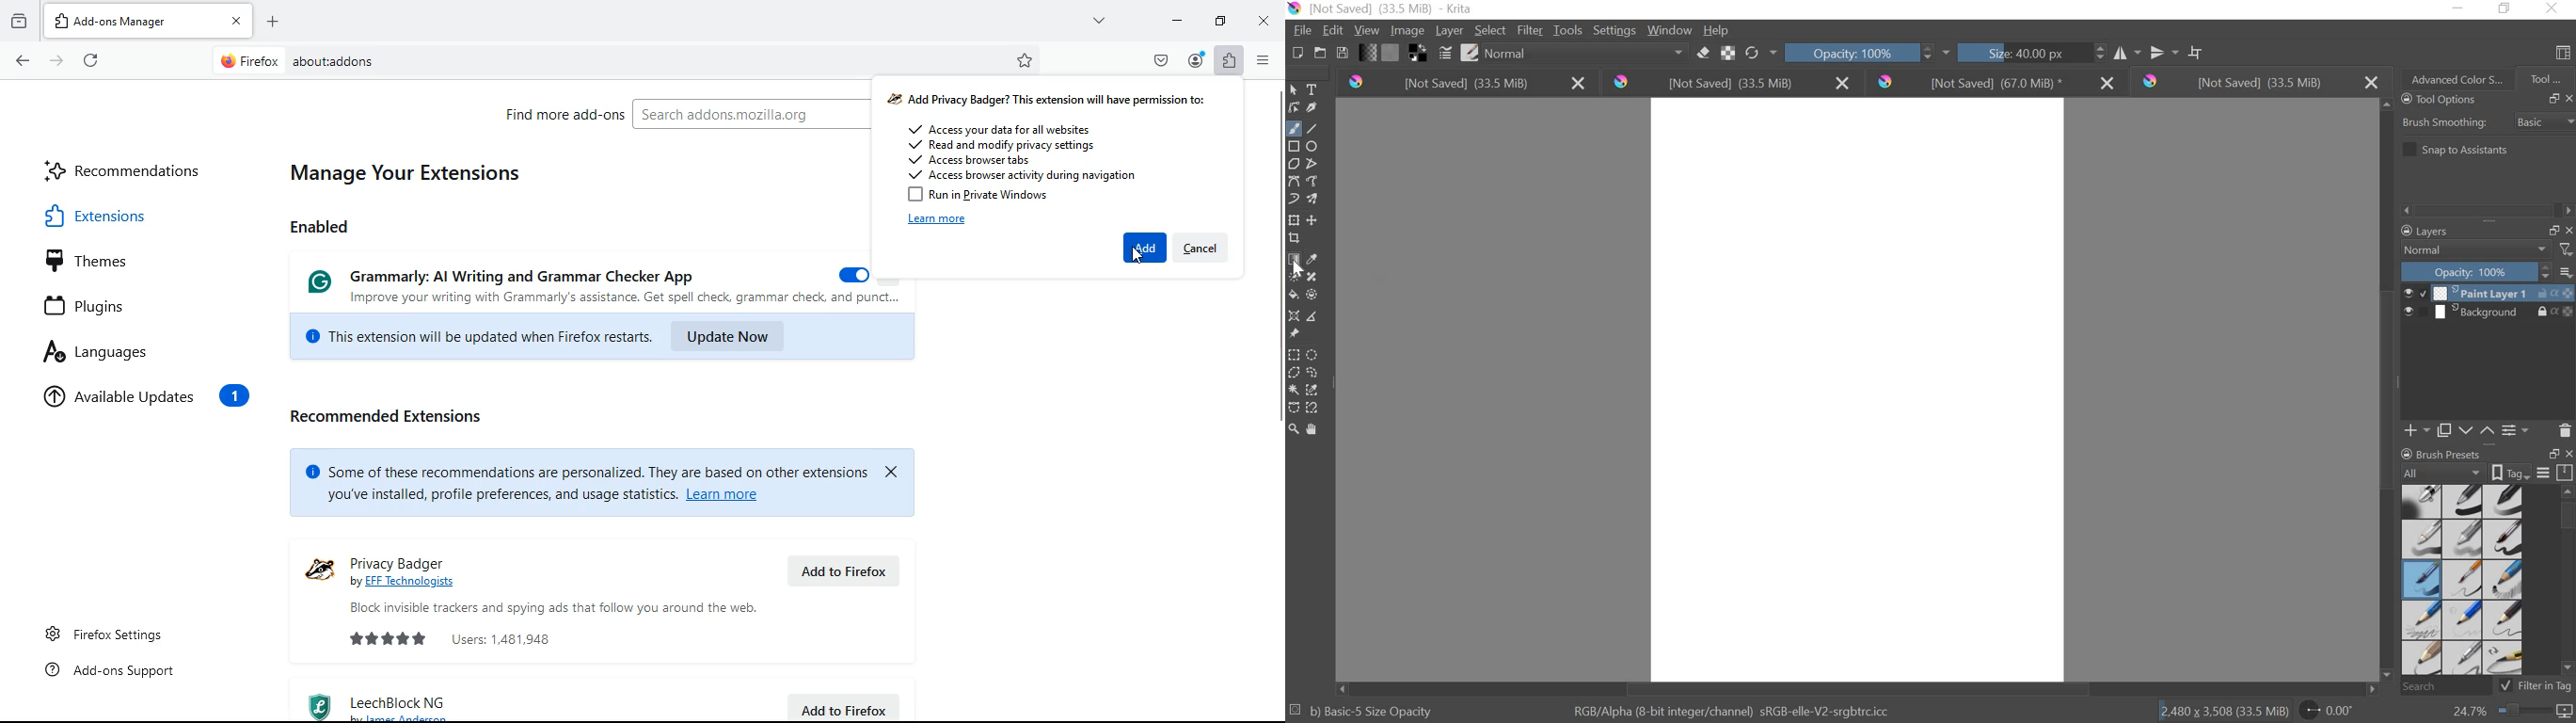  Describe the element at coordinates (404, 701) in the screenshot. I see `leechblock ng` at that location.